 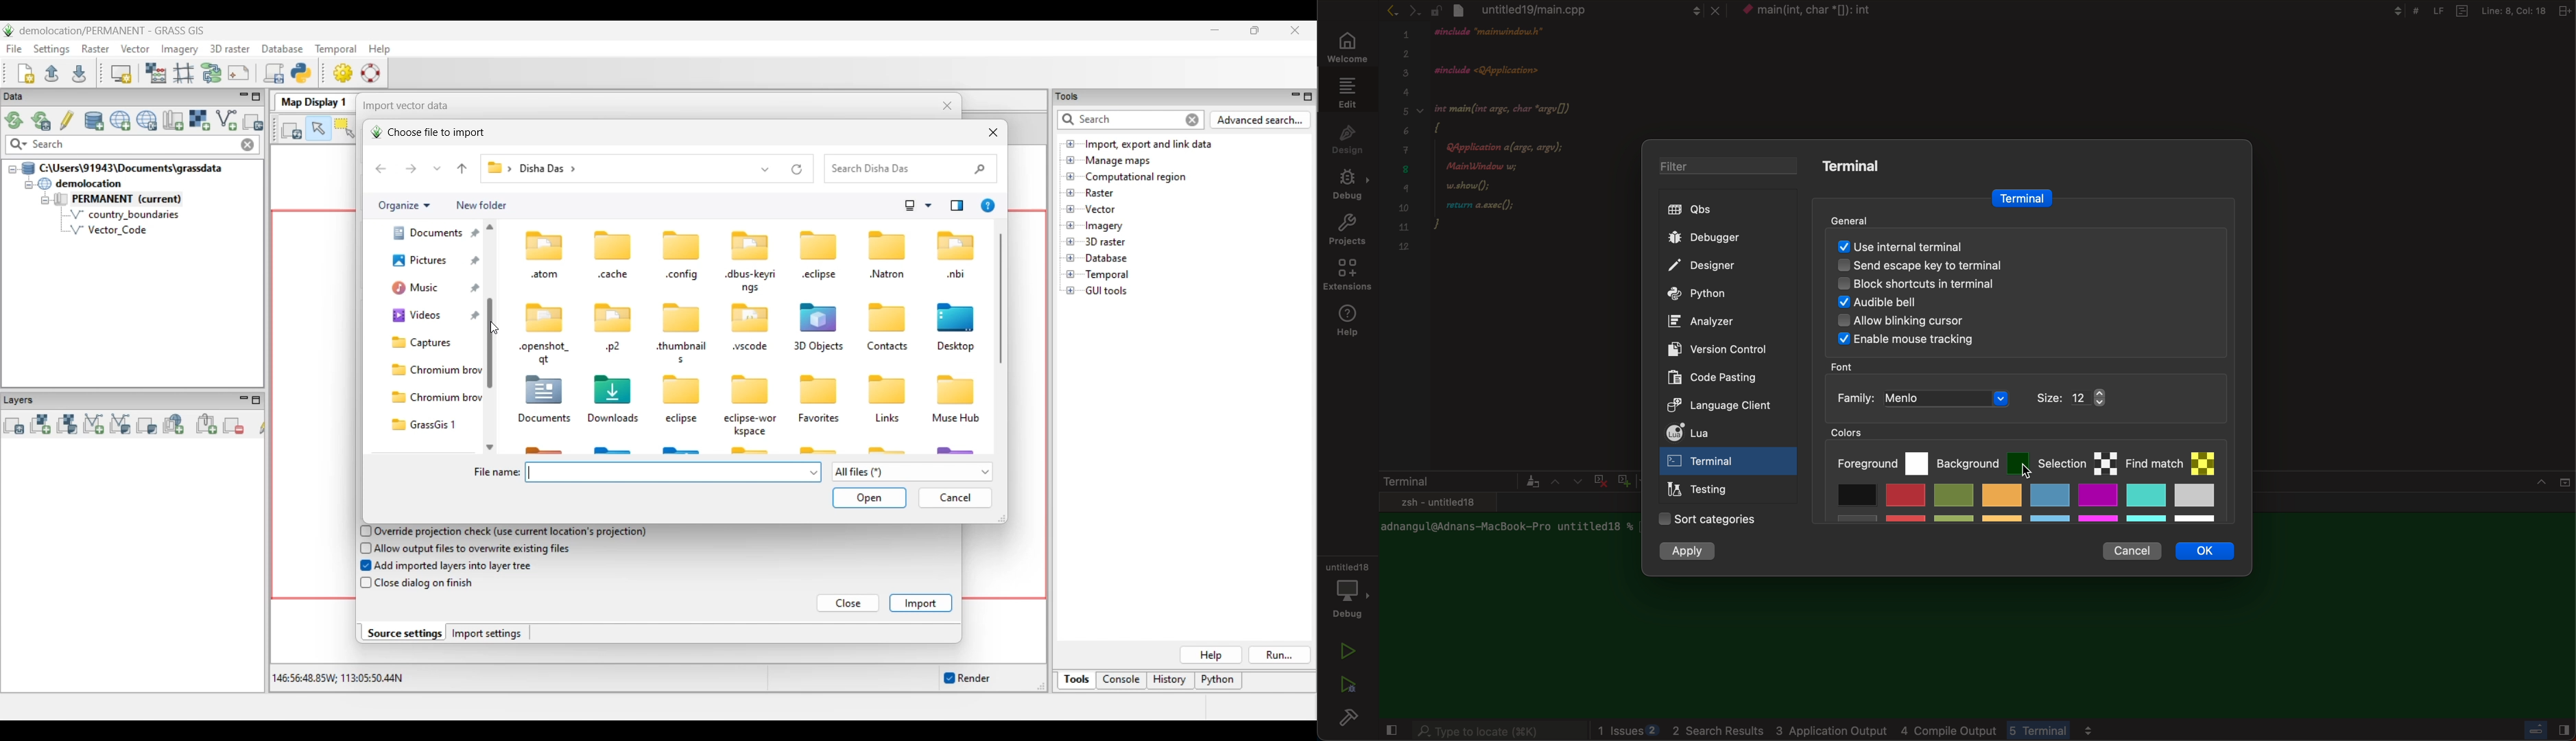 What do you see at coordinates (1992, 304) in the screenshot?
I see `audible bell` at bounding box center [1992, 304].